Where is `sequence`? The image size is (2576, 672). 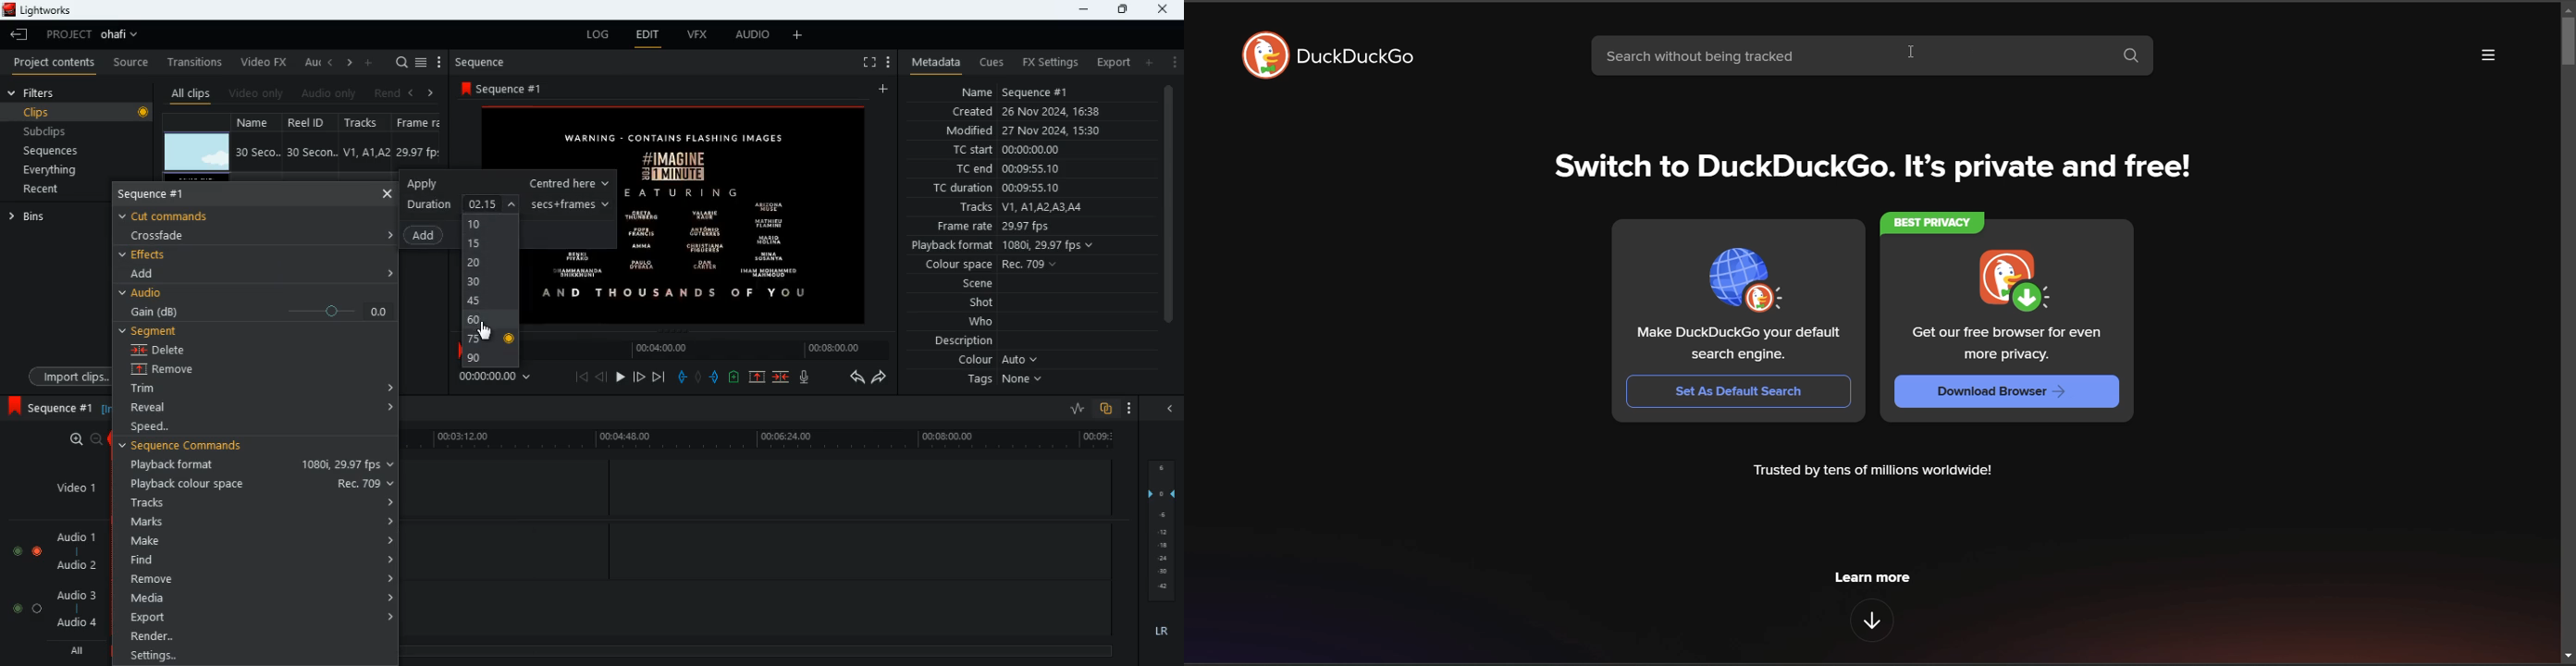
sequence is located at coordinates (486, 62).